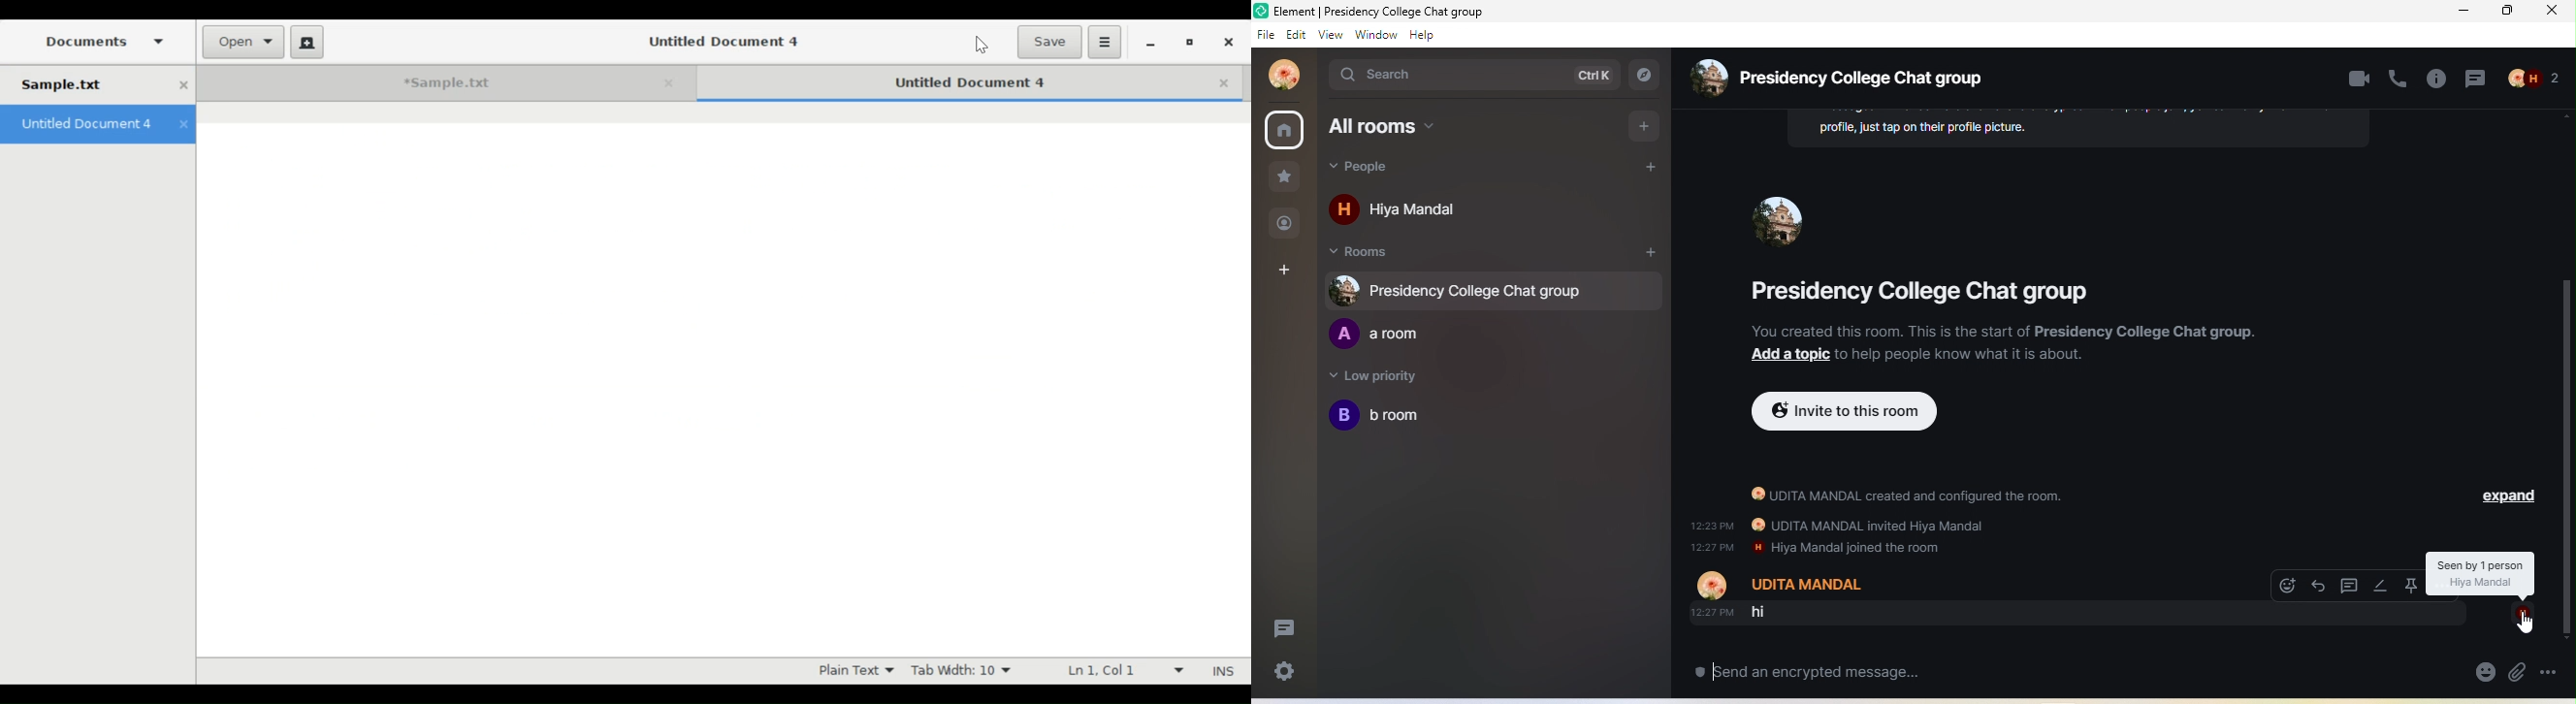  Describe the element at coordinates (1265, 36) in the screenshot. I see `file` at that location.